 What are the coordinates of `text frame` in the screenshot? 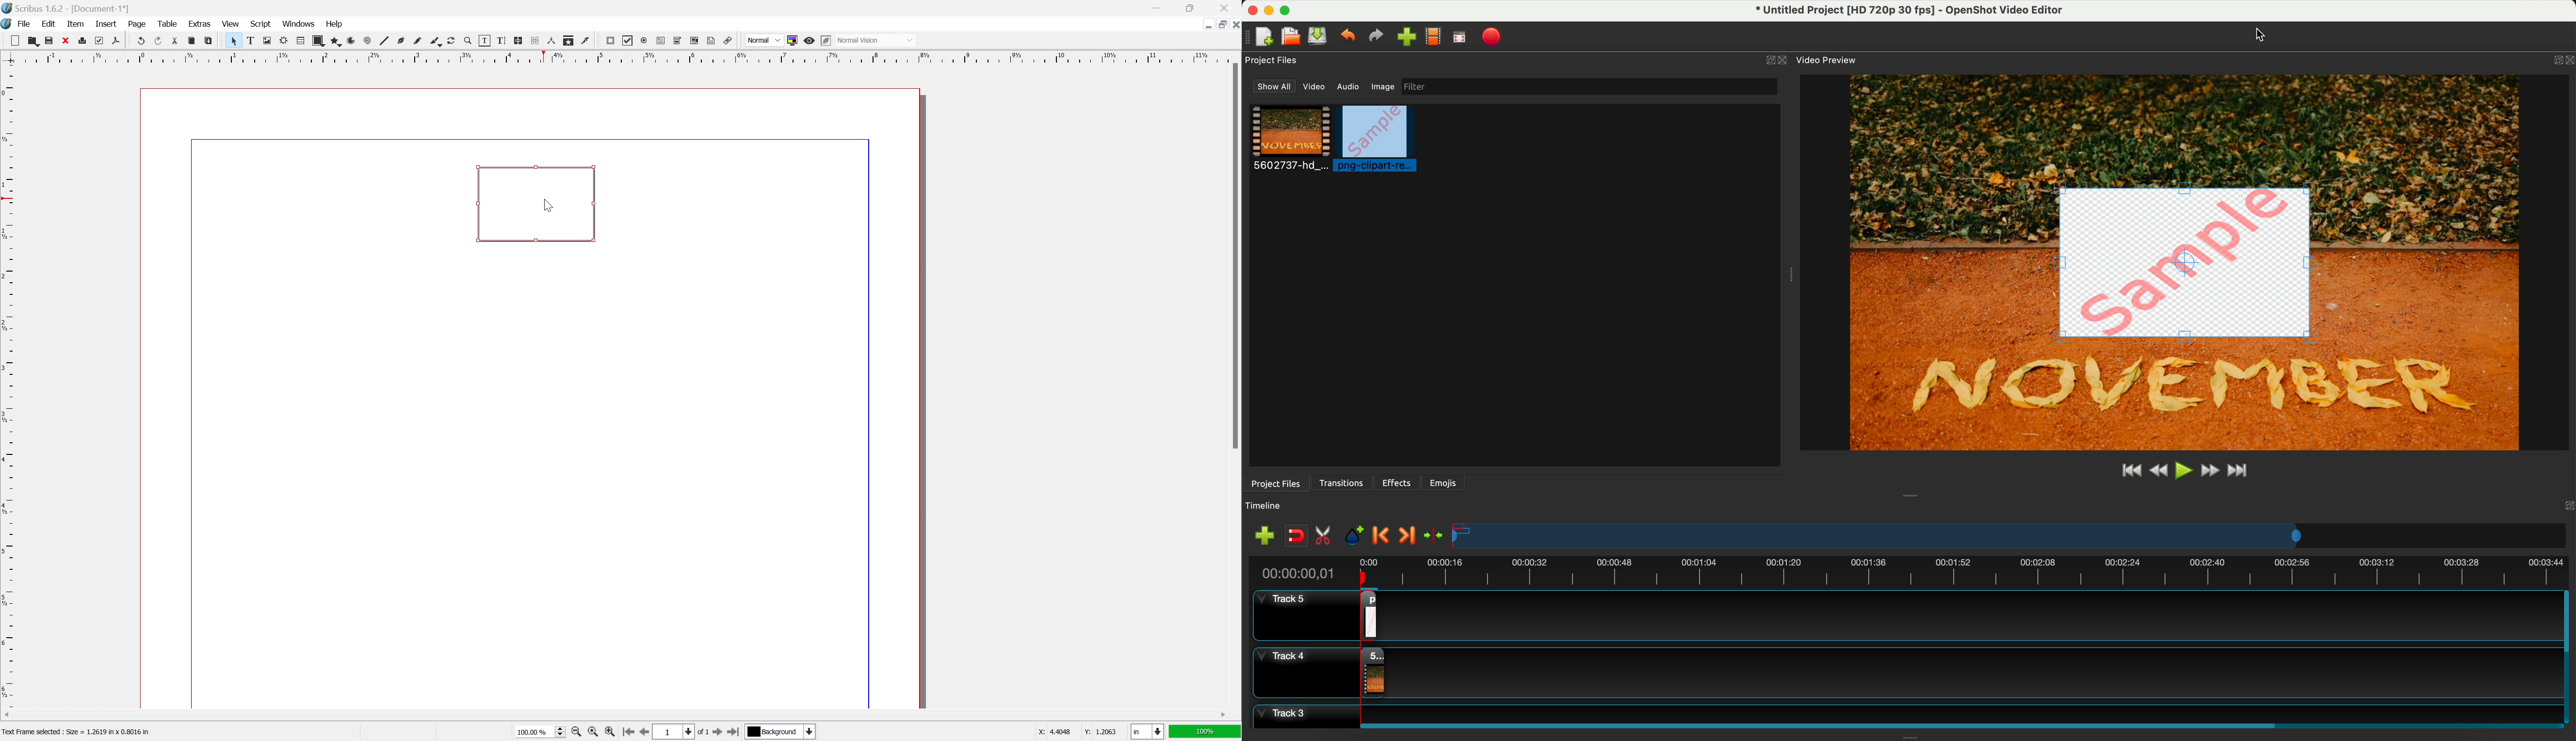 It's located at (251, 41).